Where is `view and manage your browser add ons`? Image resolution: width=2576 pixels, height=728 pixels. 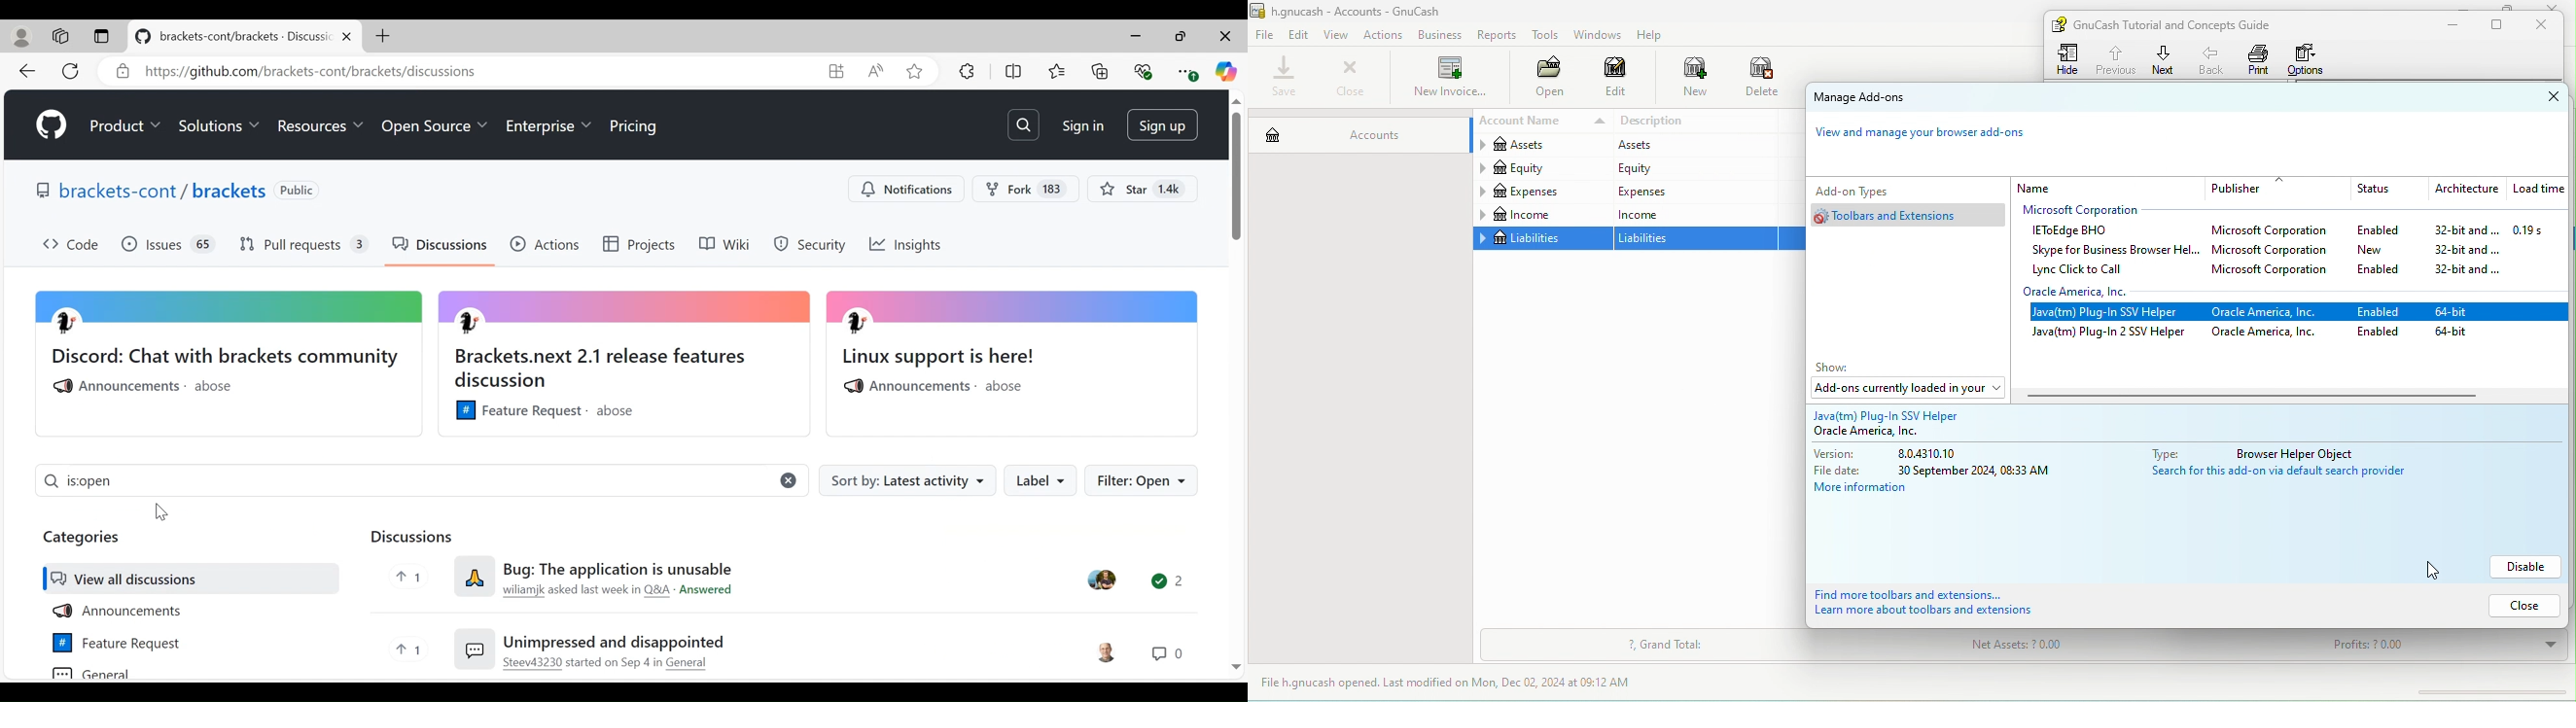 view and manage your browser add ons is located at coordinates (1930, 137).